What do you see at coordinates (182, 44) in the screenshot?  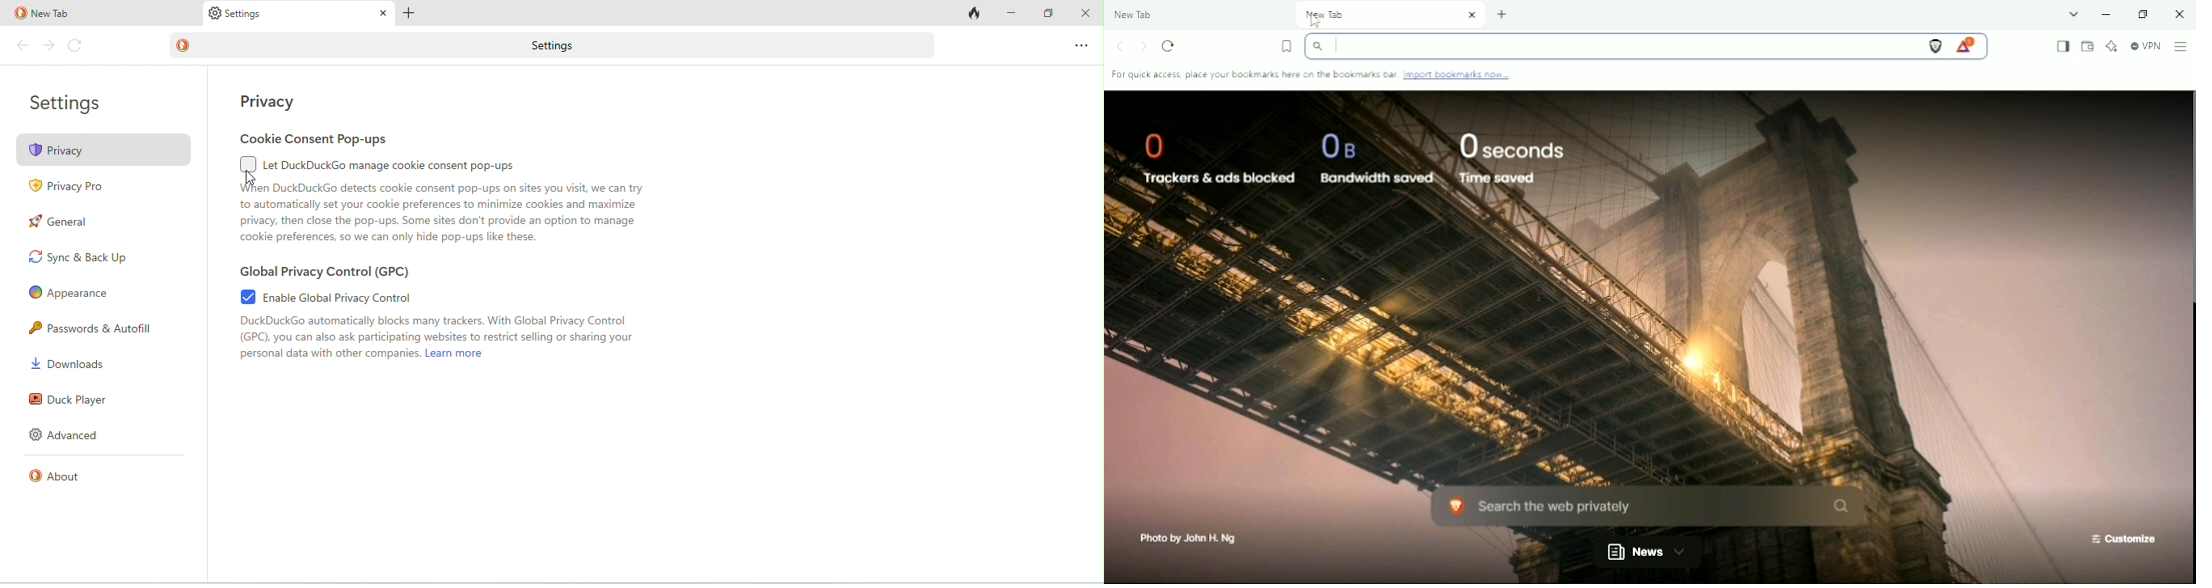 I see `duckduckgo logo` at bounding box center [182, 44].